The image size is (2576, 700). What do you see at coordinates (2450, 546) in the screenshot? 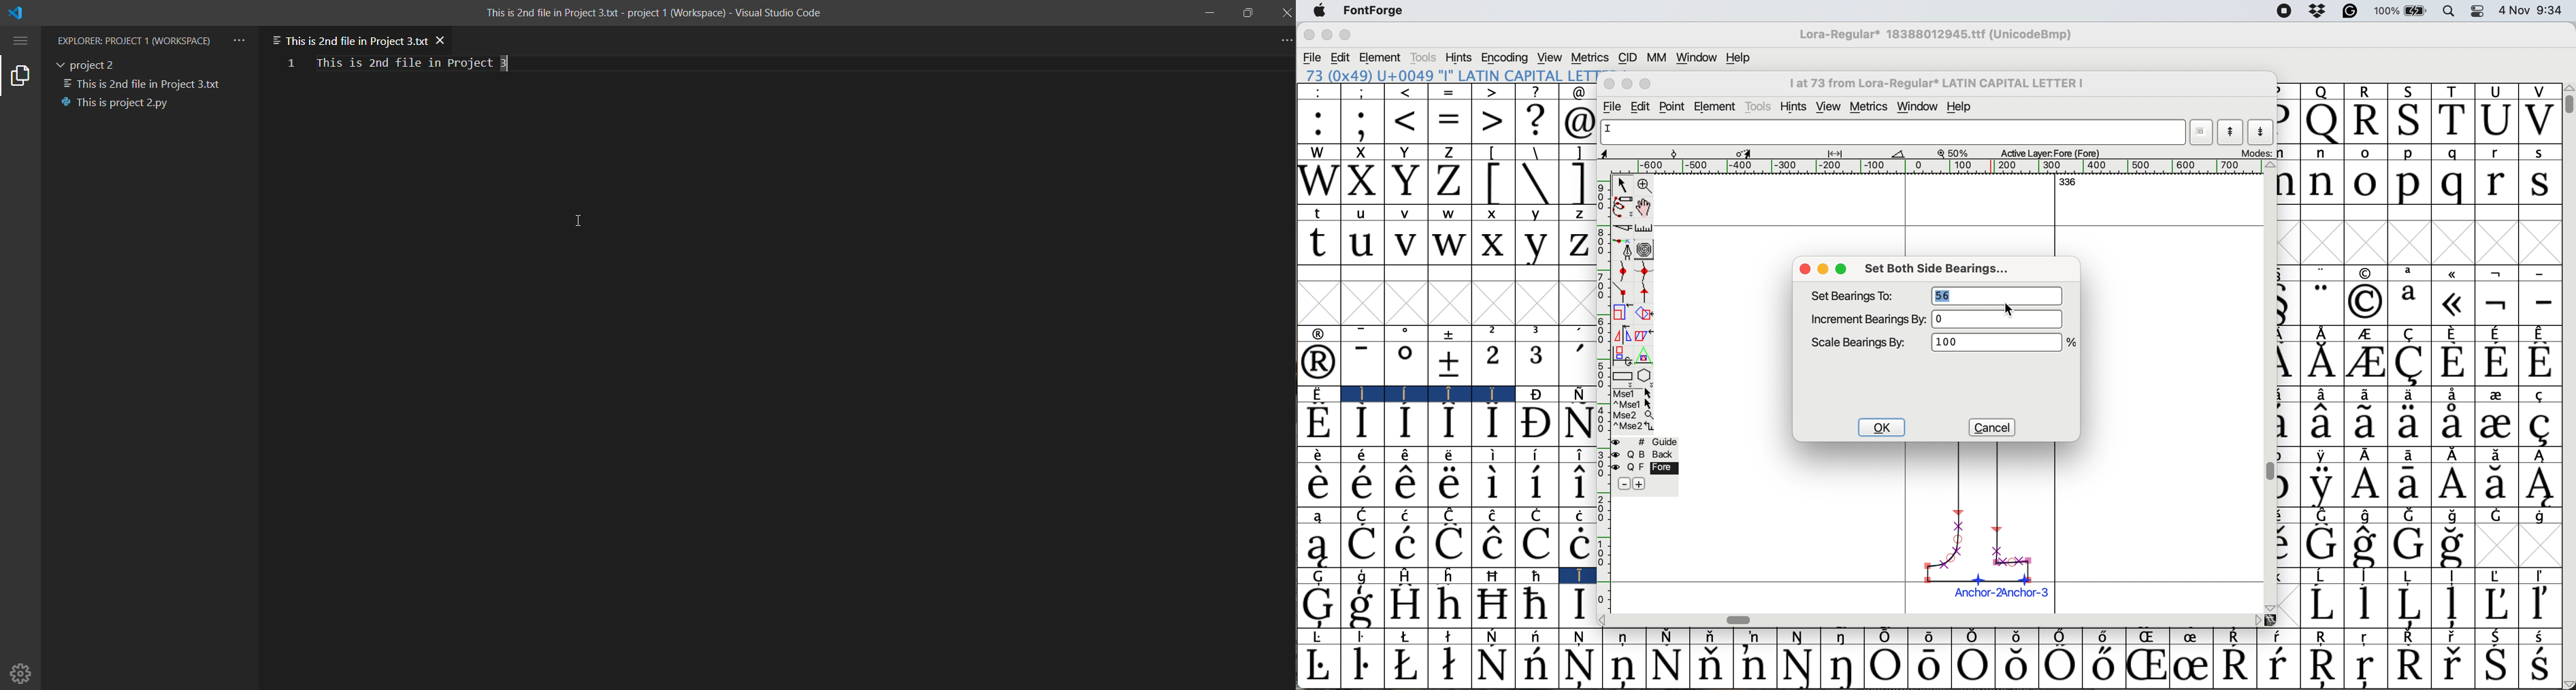
I see `Symbol` at bounding box center [2450, 546].